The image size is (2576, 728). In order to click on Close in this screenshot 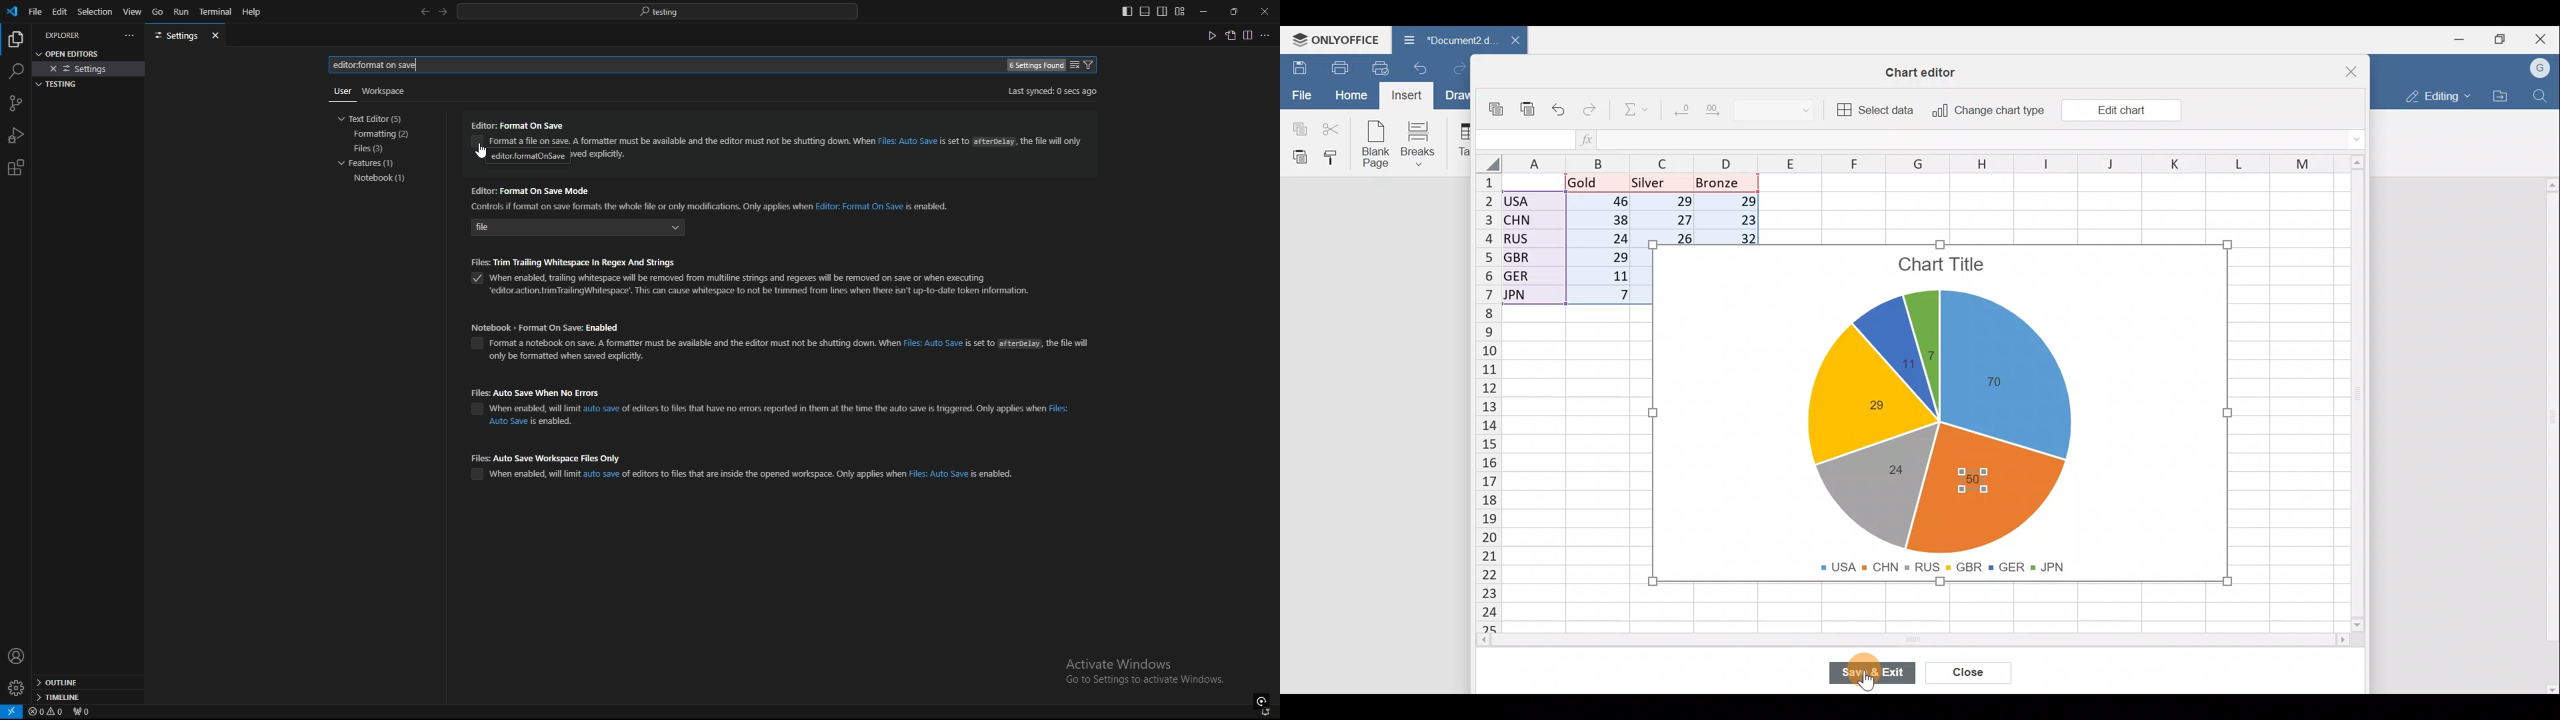, I will do `click(1971, 674)`.